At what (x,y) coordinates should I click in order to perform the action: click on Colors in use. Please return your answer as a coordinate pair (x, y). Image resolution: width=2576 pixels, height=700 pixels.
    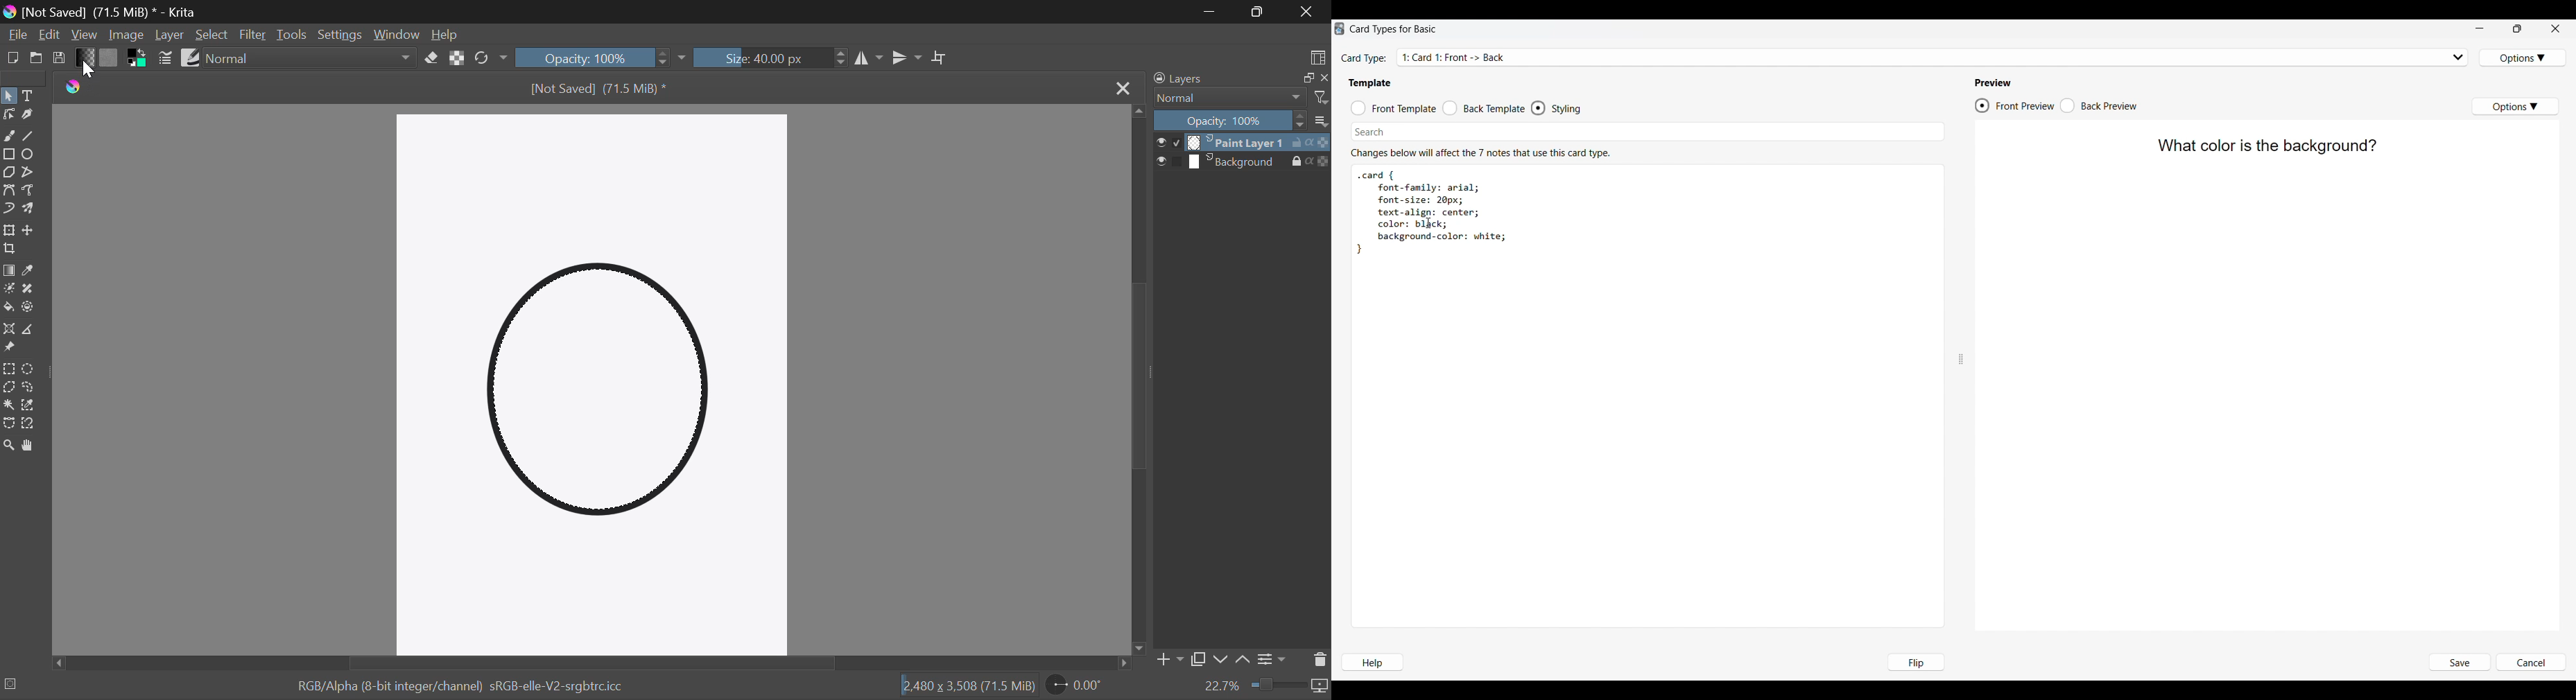
    Looking at the image, I should click on (137, 59).